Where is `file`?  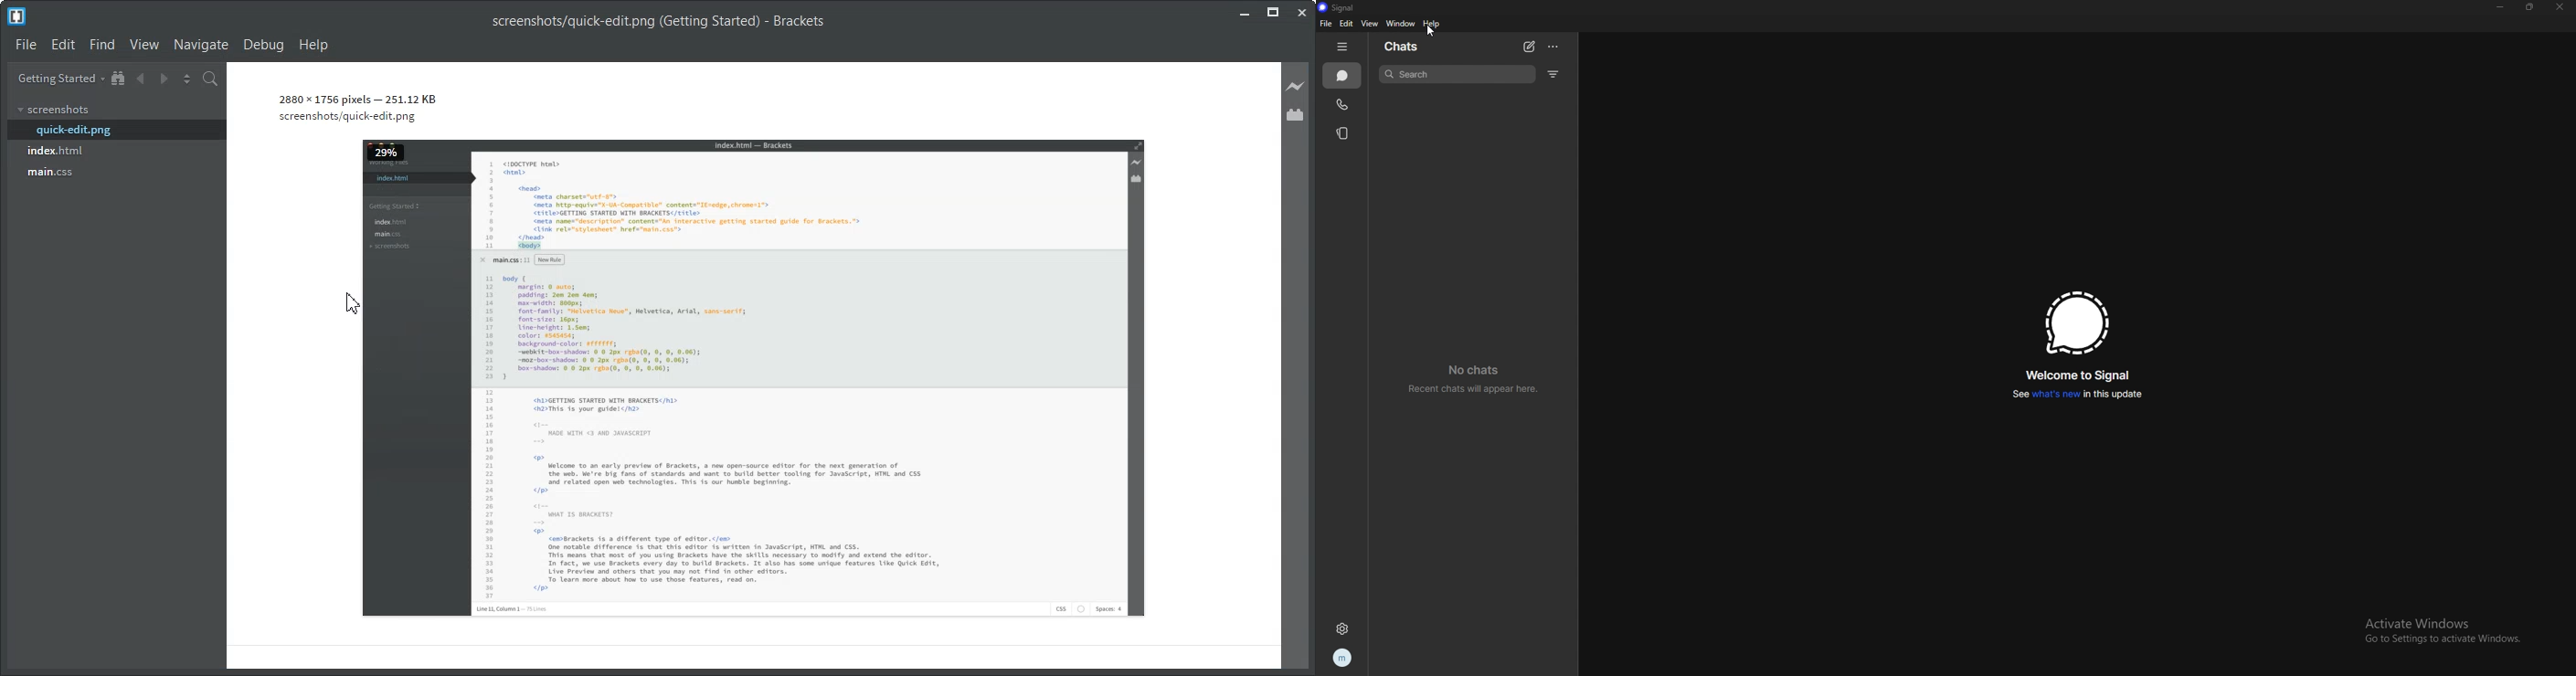
file is located at coordinates (1326, 24).